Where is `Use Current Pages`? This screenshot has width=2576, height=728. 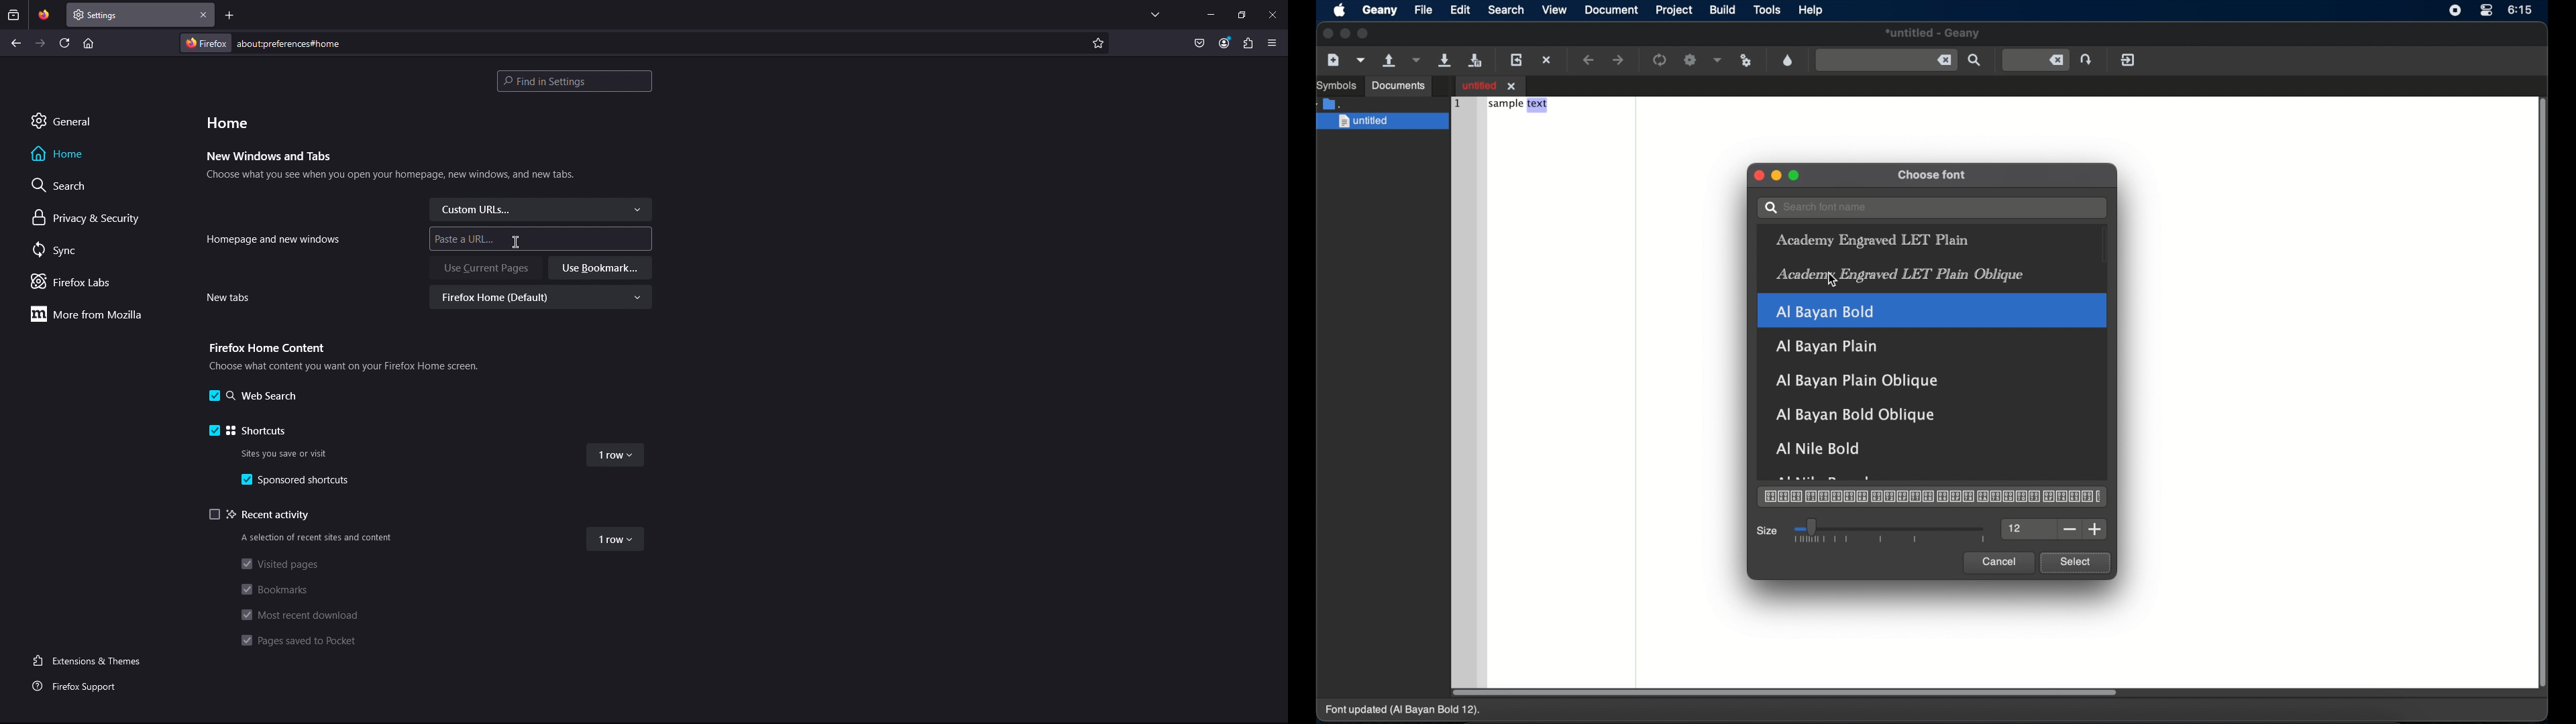
Use Current Pages is located at coordinates (486, 268).